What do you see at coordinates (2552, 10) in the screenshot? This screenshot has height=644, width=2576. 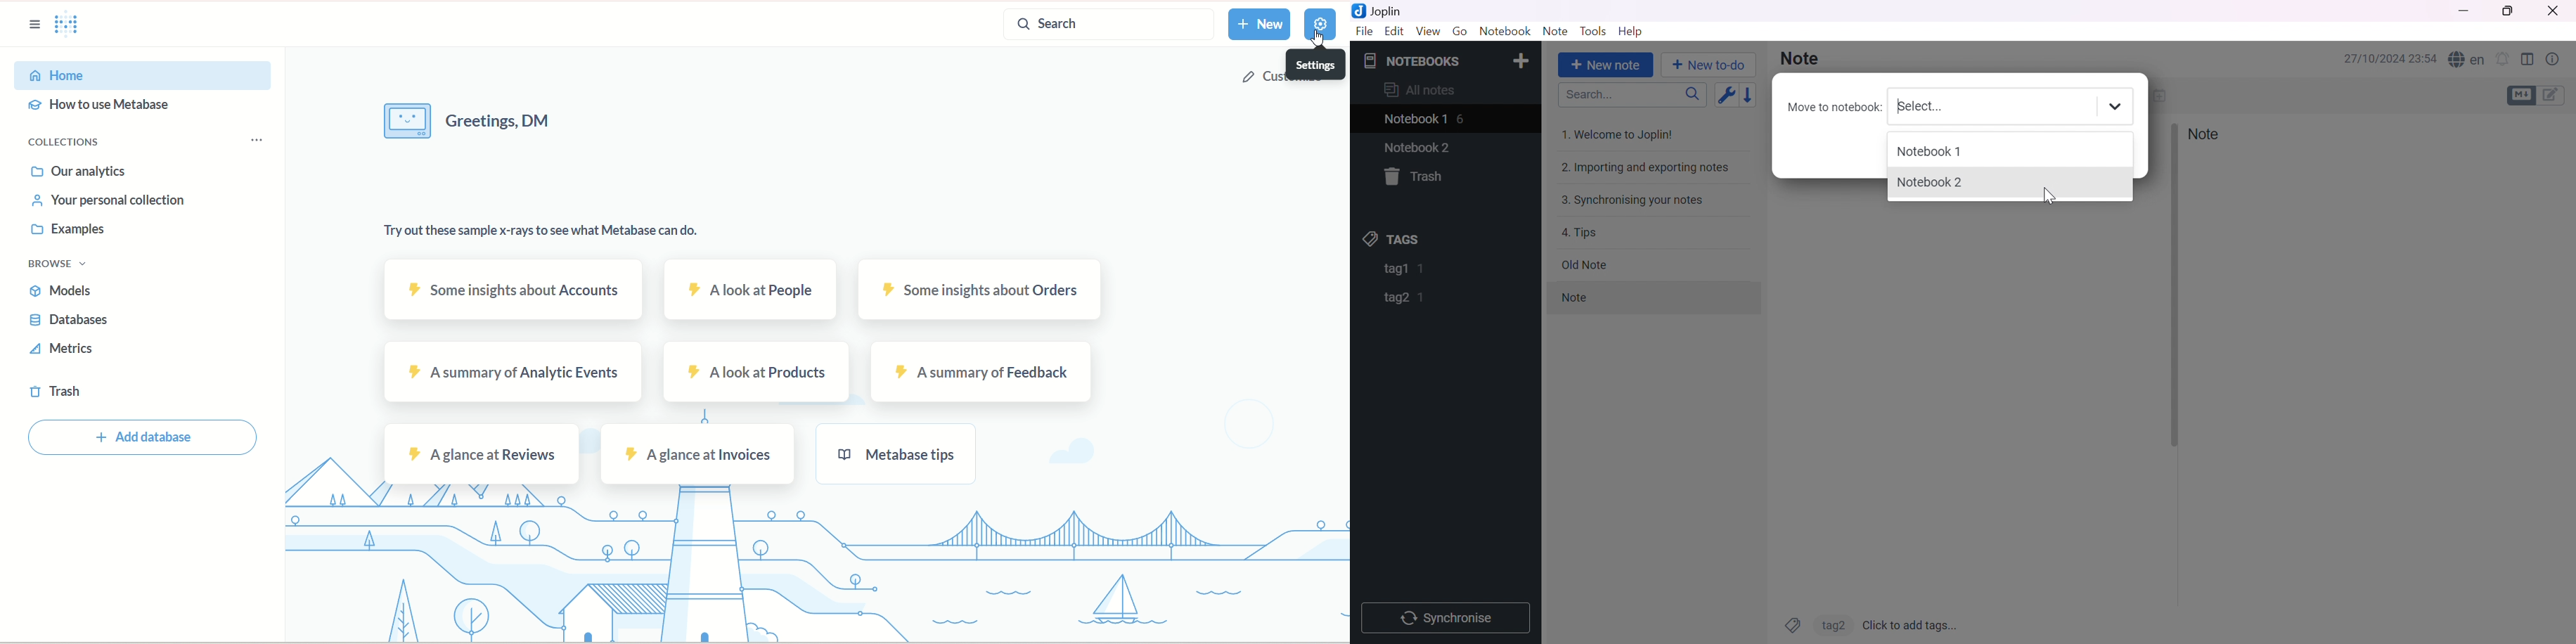 I see `Close` at bounding box center [2552, 10].